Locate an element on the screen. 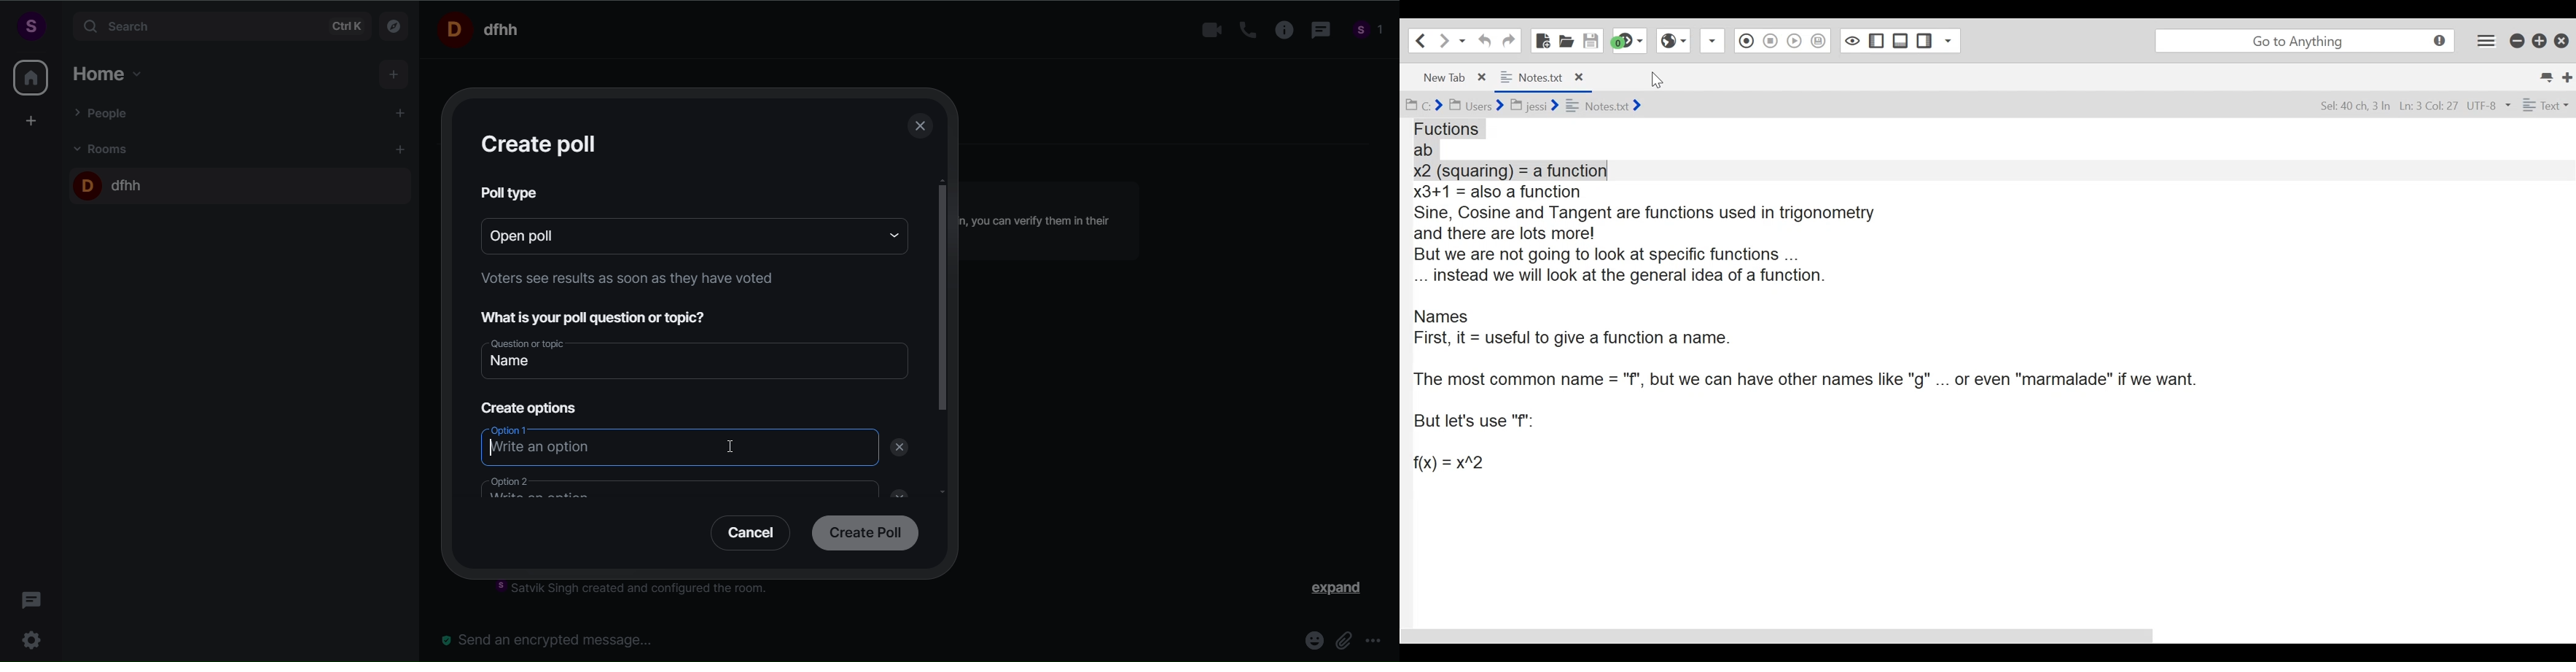 The height and width of the screenshot is (672, 2576). room name is located at coordinates (484, 28).